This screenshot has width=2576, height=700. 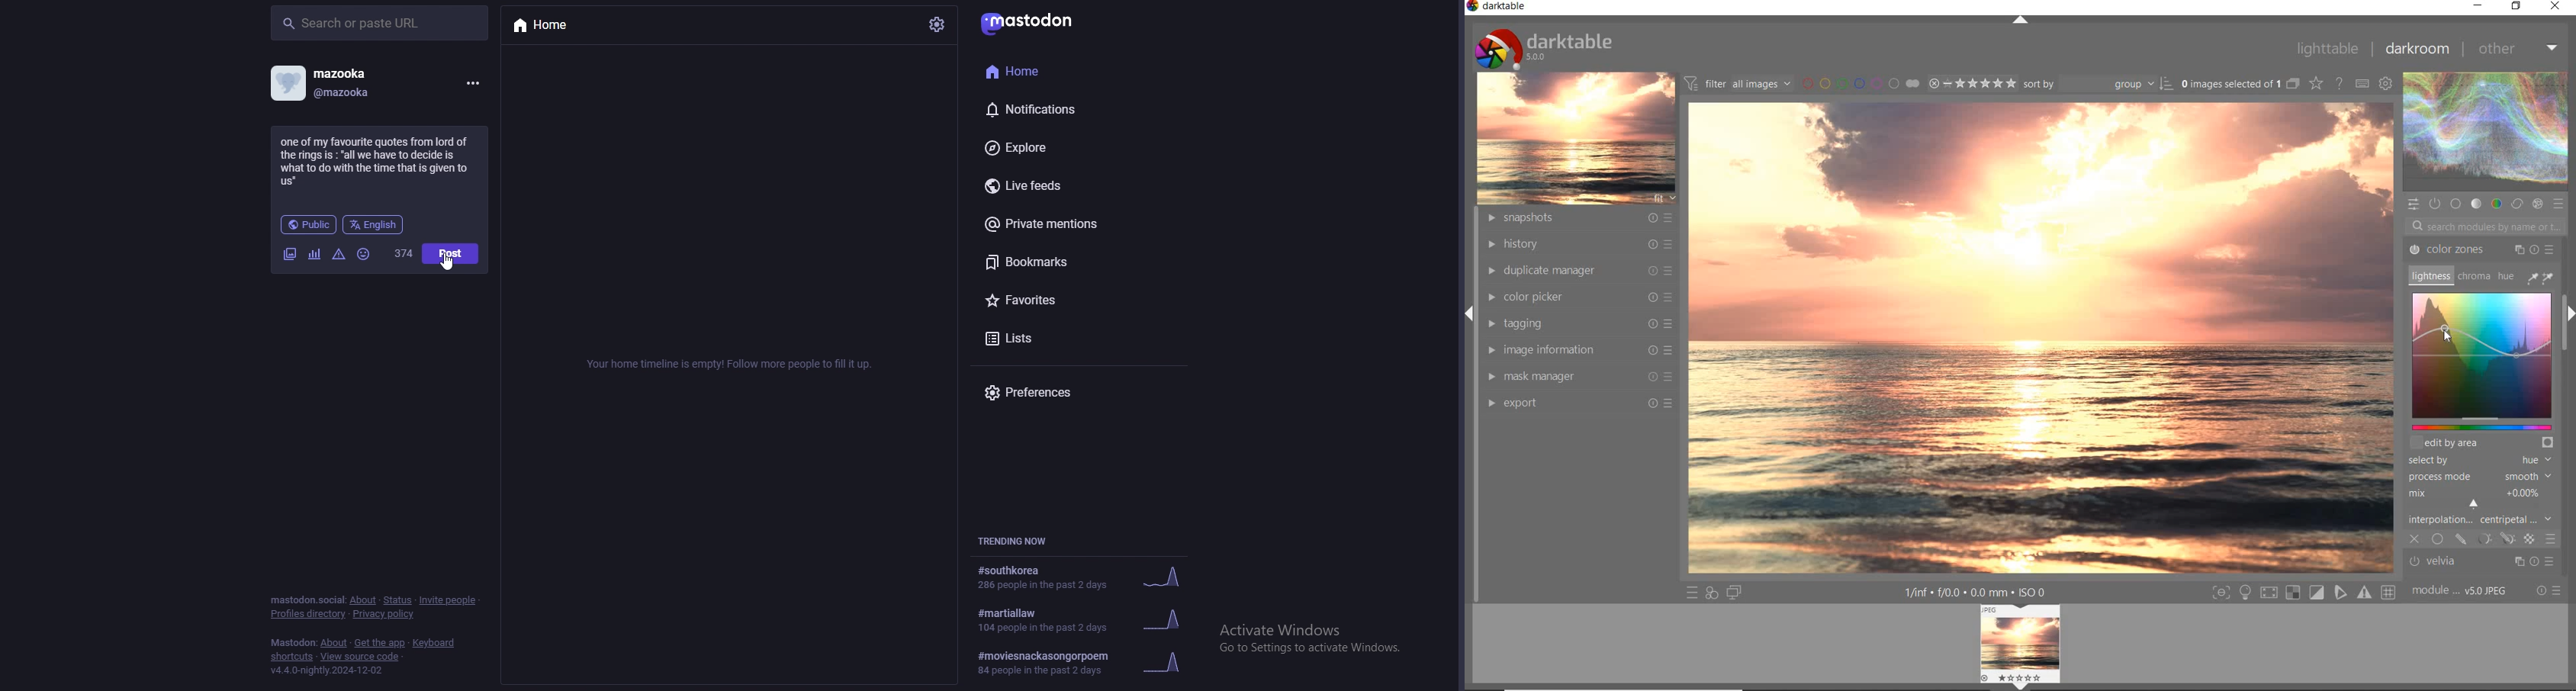 I want to click on MODULE ORDER, so click(x=2462, y=591).